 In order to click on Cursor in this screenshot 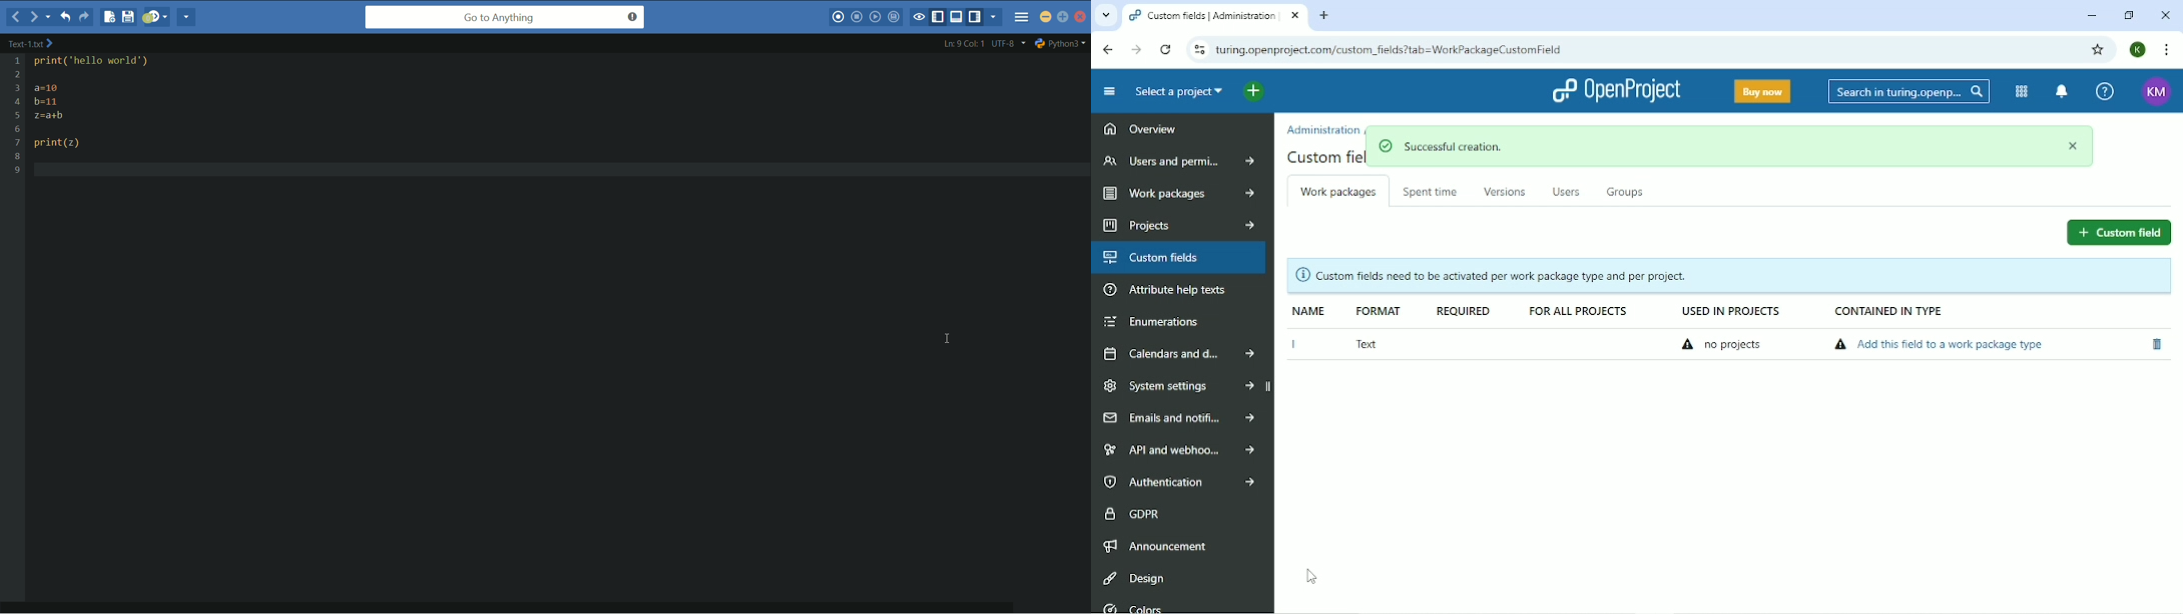, I will do `click(1312, 576)`.